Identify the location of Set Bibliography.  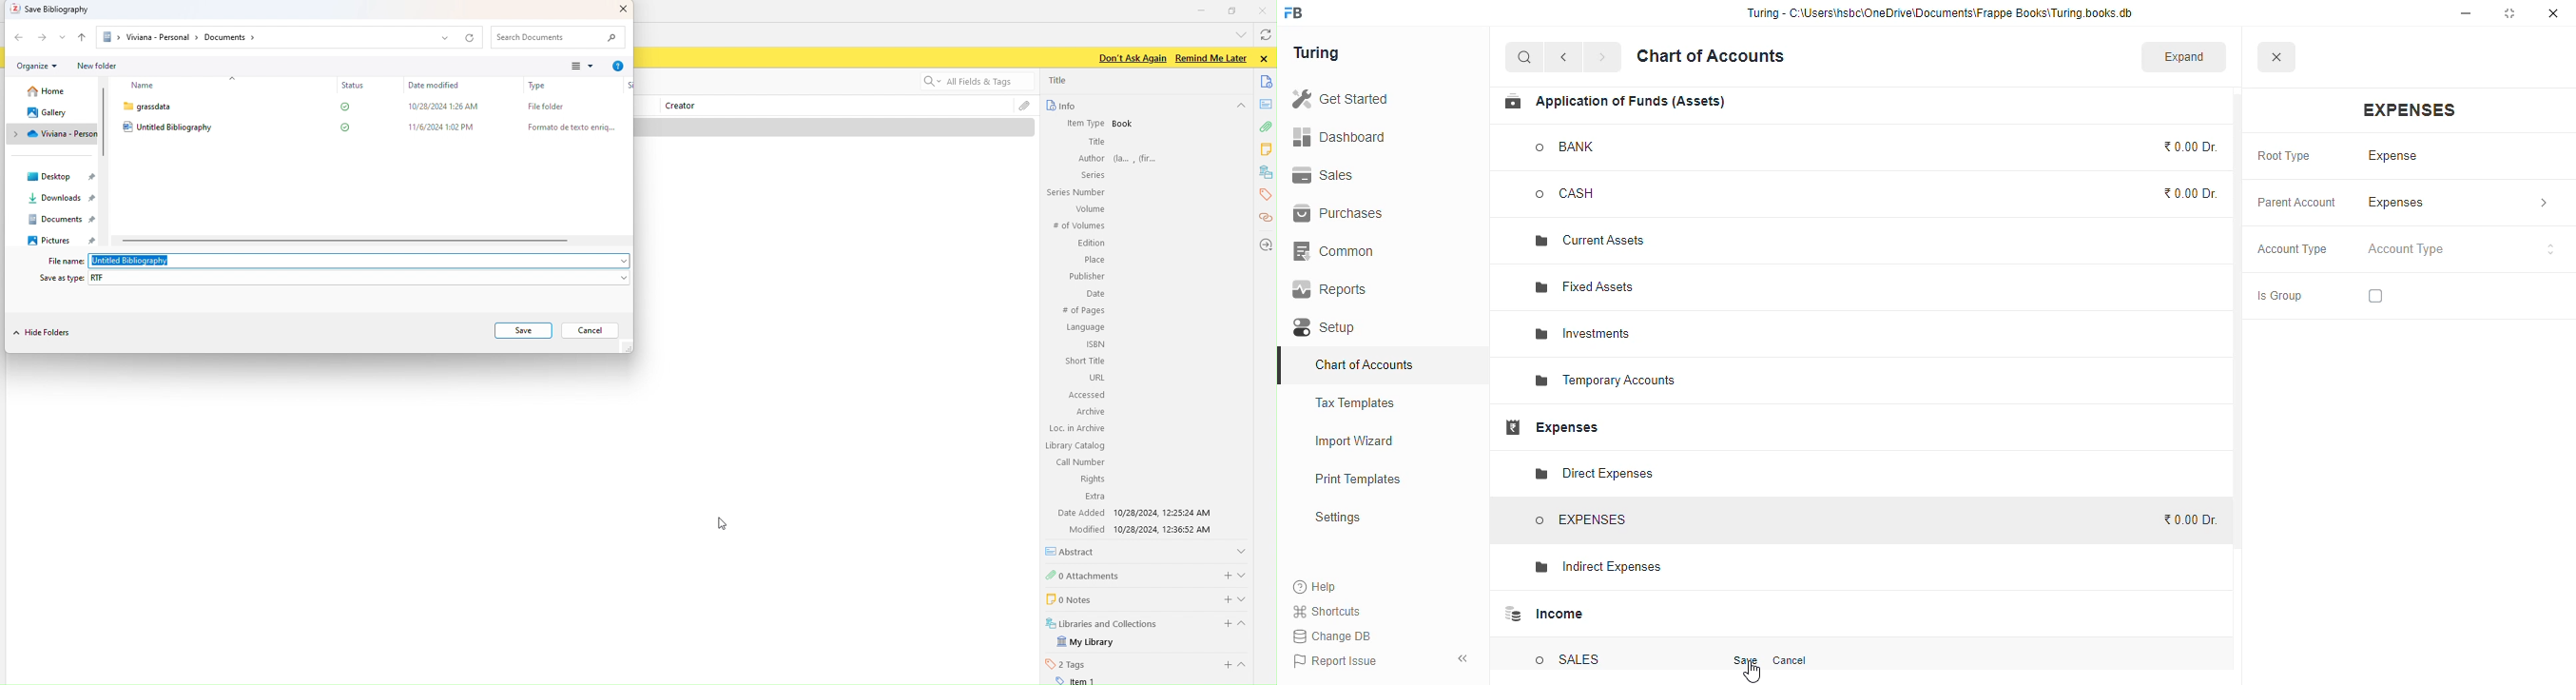
(54, 10).